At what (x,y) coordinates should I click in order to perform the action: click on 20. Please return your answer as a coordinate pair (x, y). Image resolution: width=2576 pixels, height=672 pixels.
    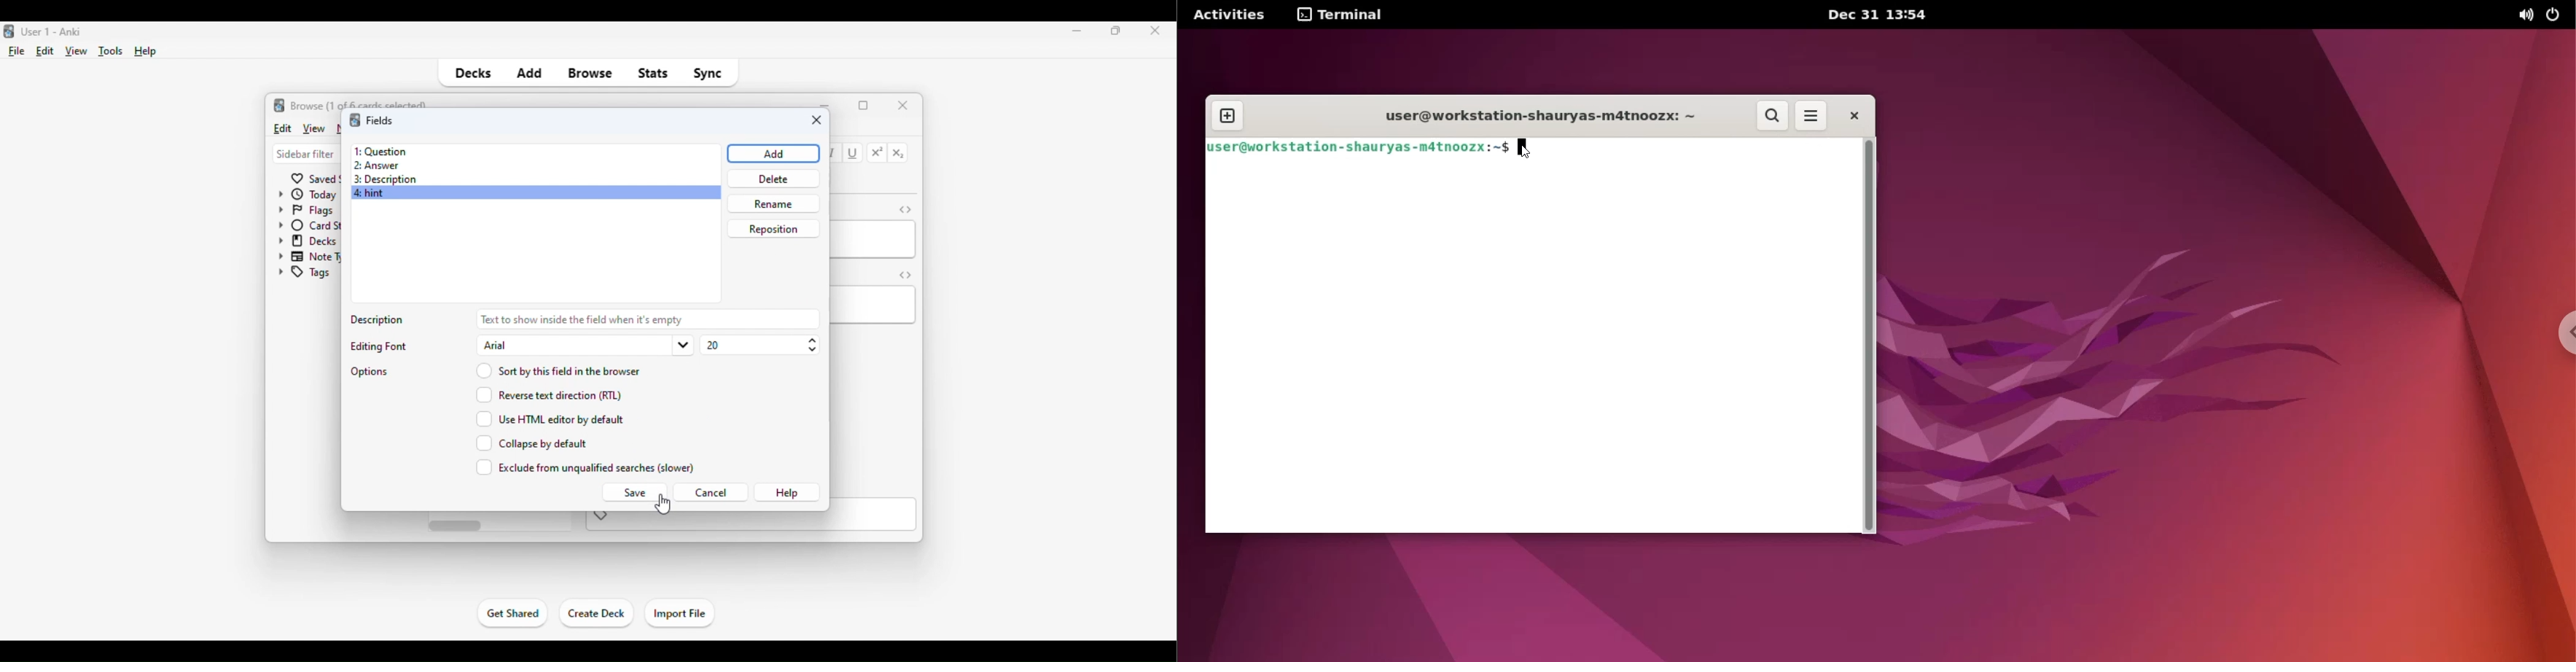
    Looking at the image, I should click on (760, 345).